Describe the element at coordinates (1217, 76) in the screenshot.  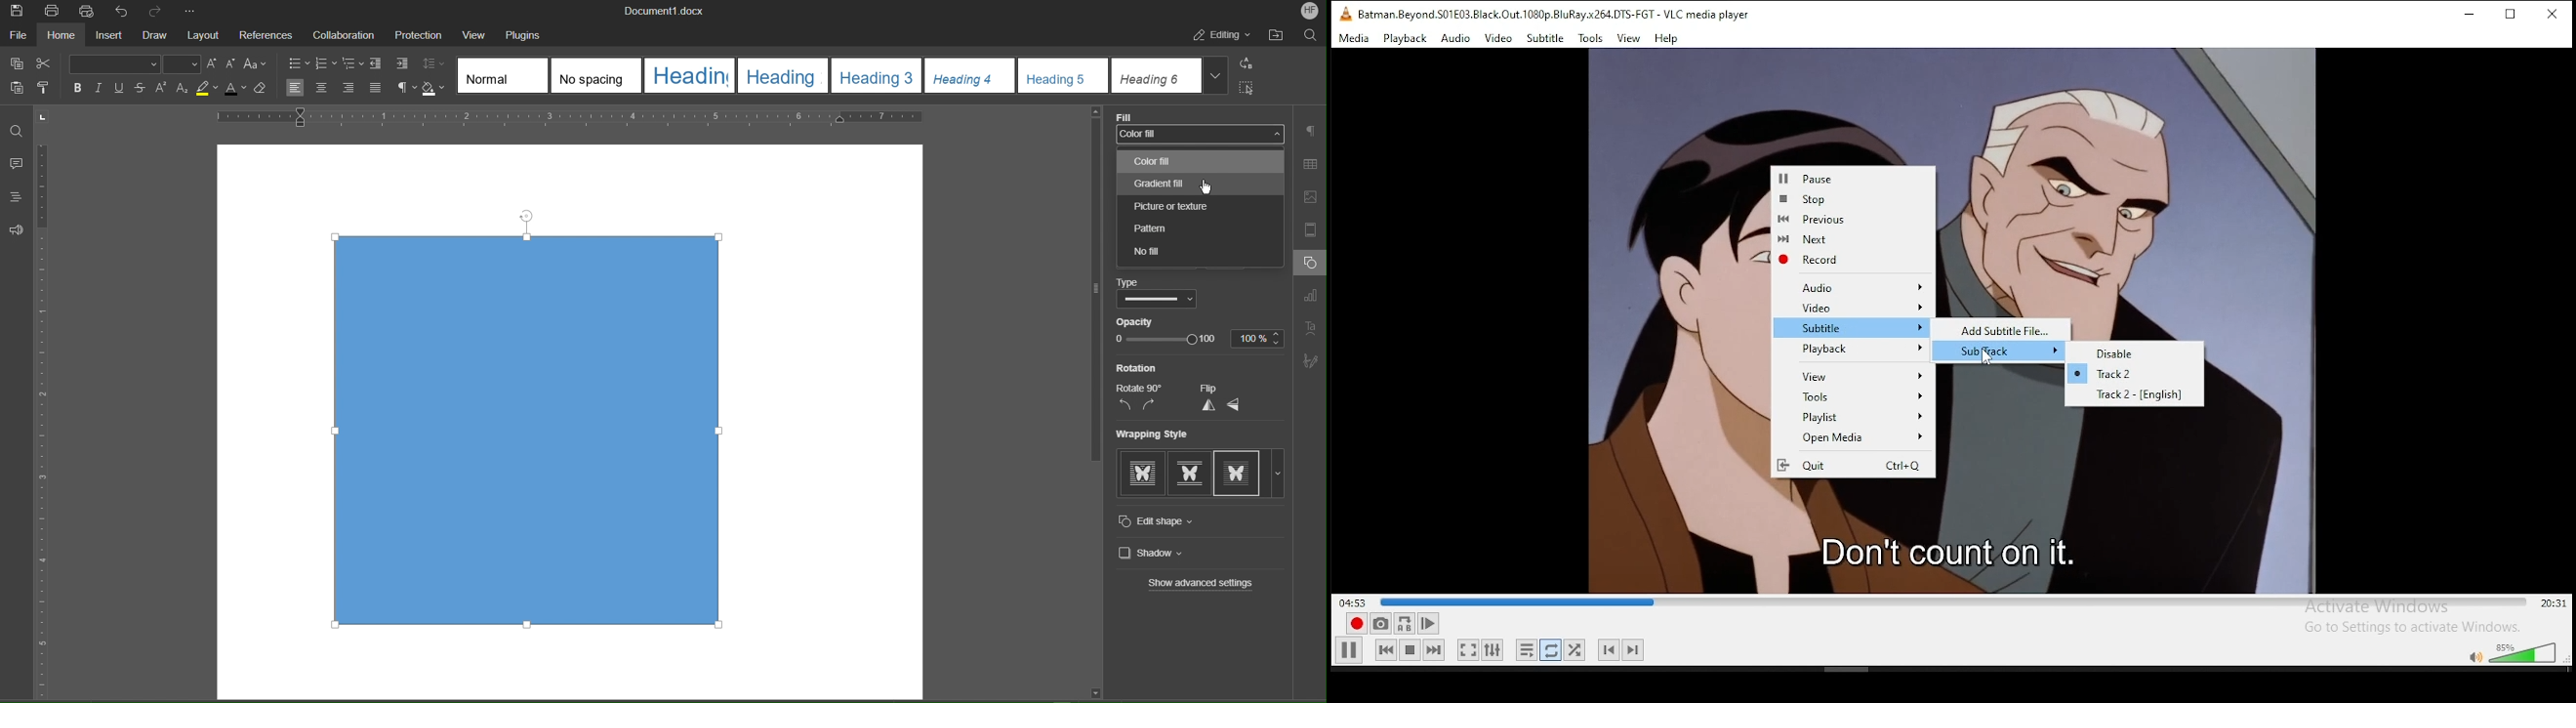
I see `More Headings` at that location.